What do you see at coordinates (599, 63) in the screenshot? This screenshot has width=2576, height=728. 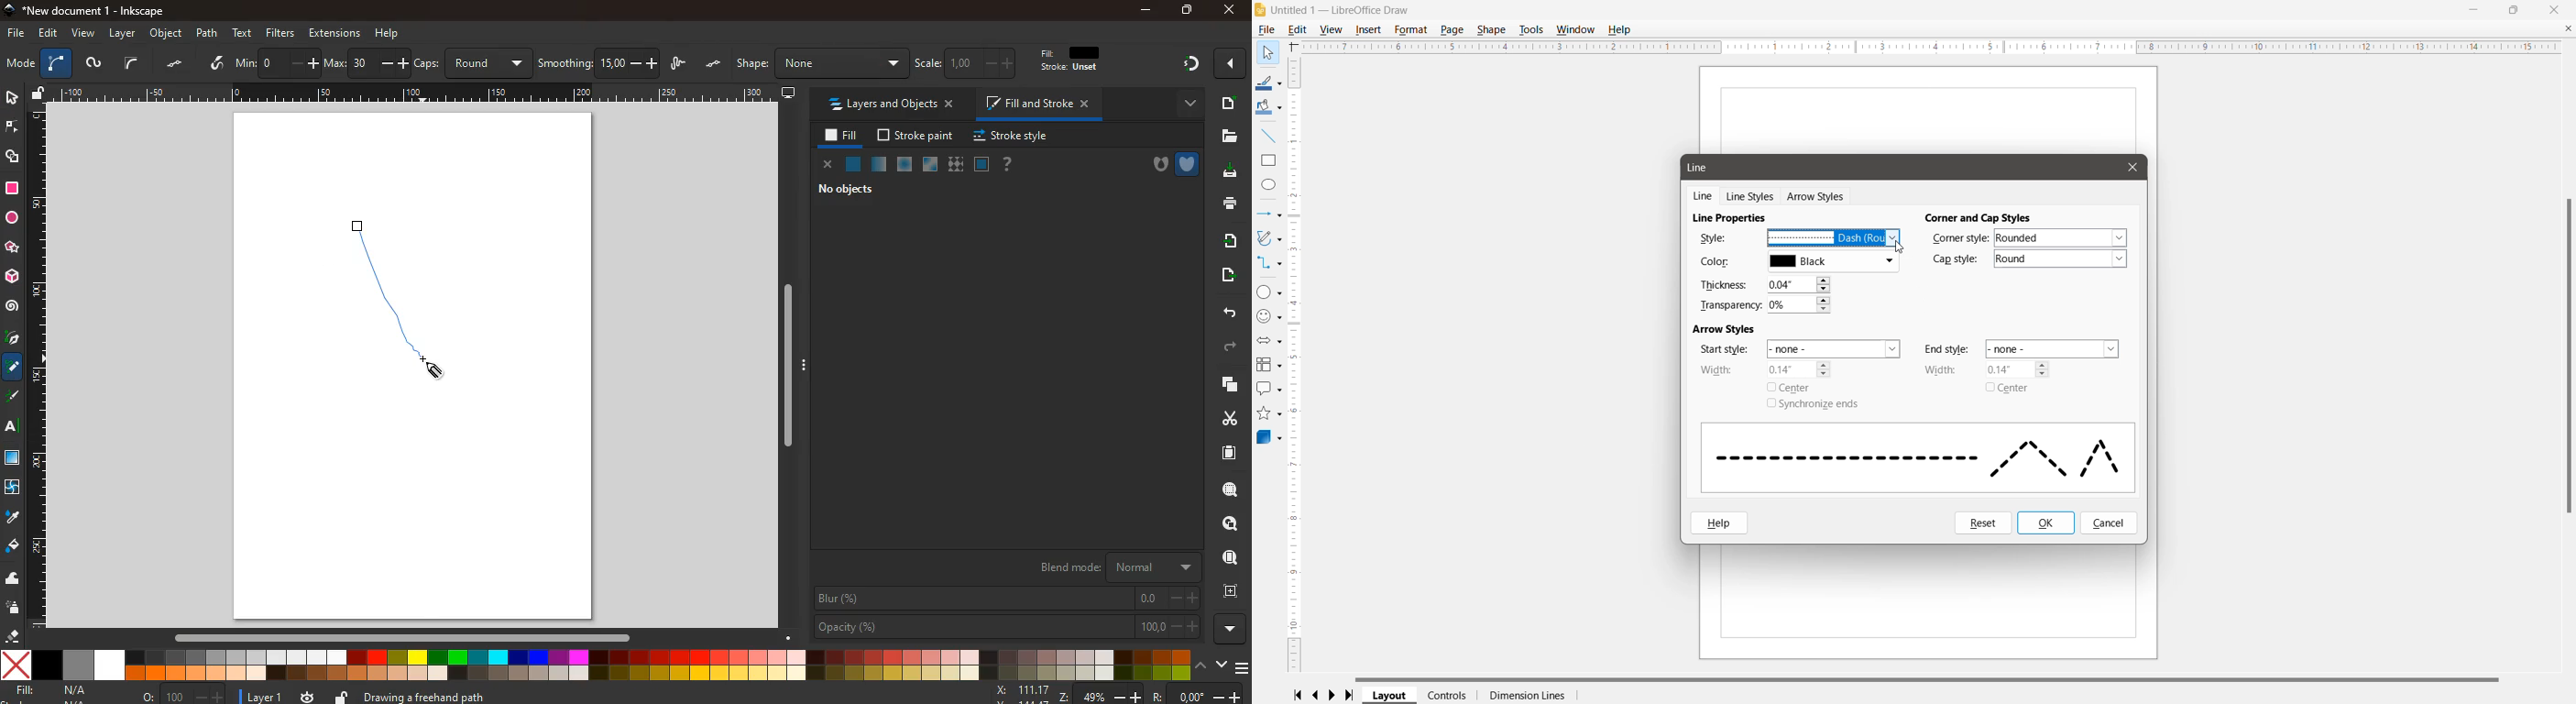 I see `smoothing` at bounding box center [599, 63].